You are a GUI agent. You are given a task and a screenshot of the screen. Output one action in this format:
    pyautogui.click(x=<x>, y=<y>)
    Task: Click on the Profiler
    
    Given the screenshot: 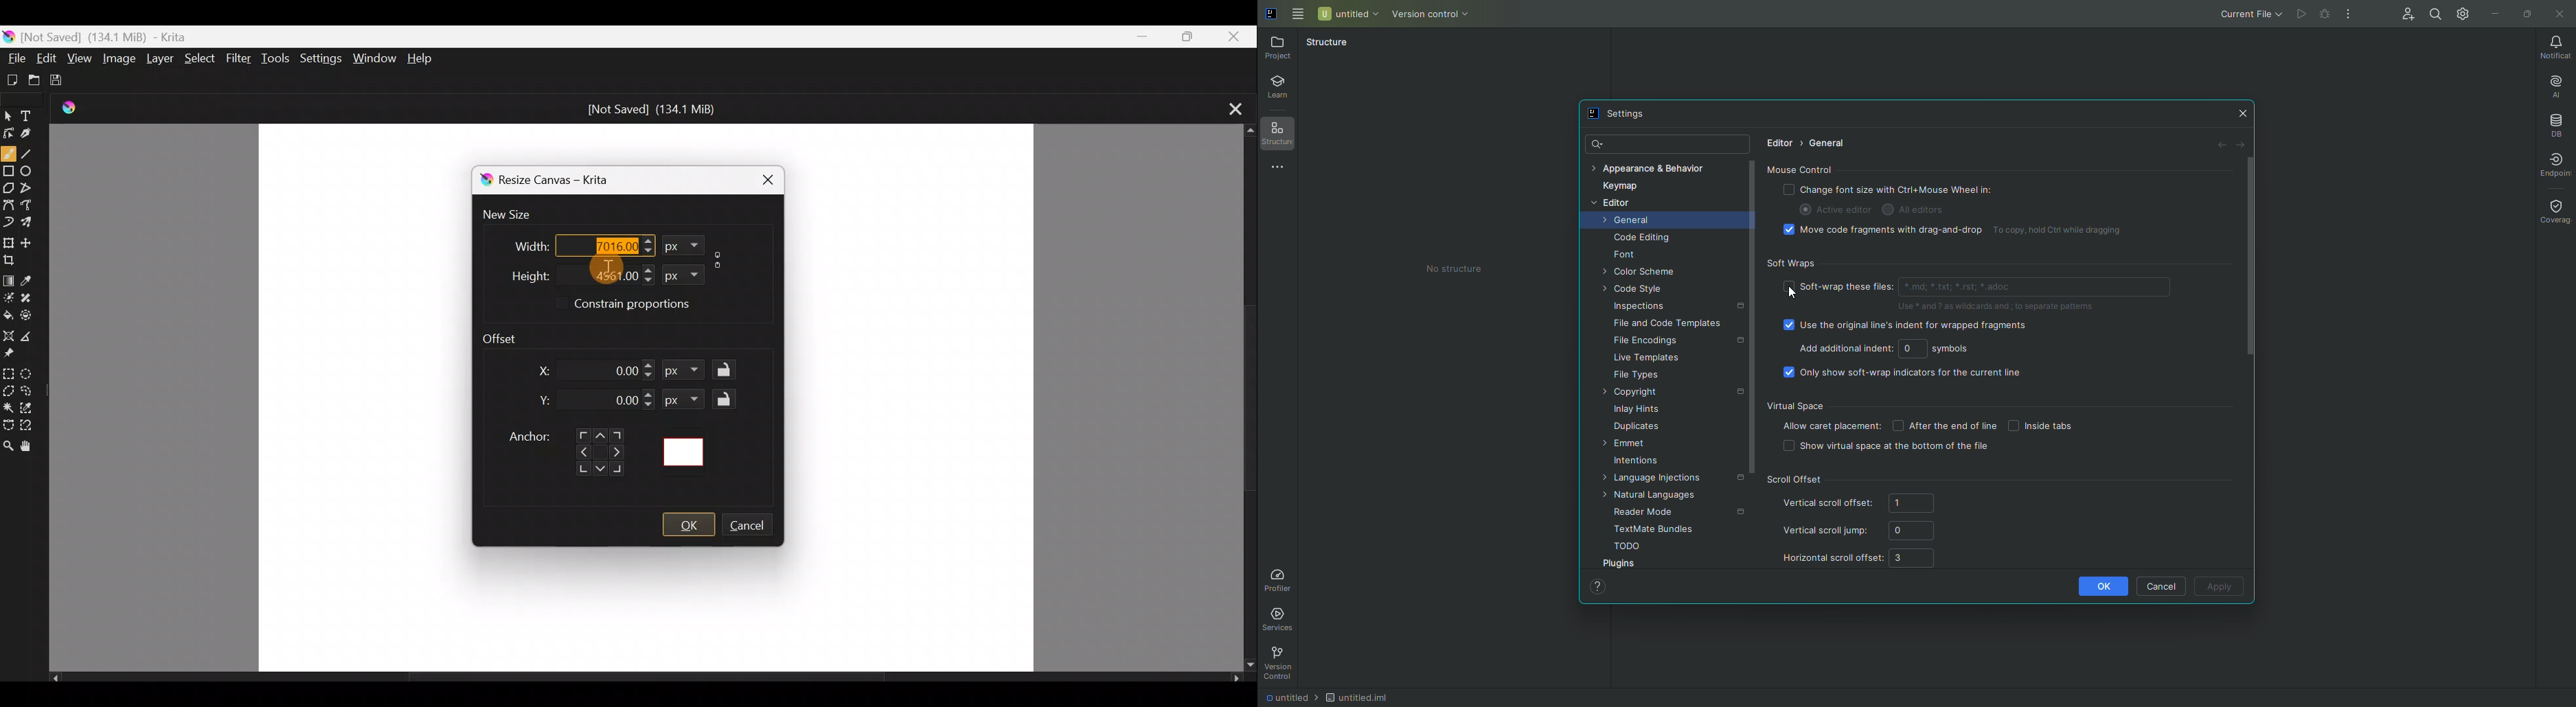 What is the action you would take?
    pyautogui.click(x=1281, y=578)
    